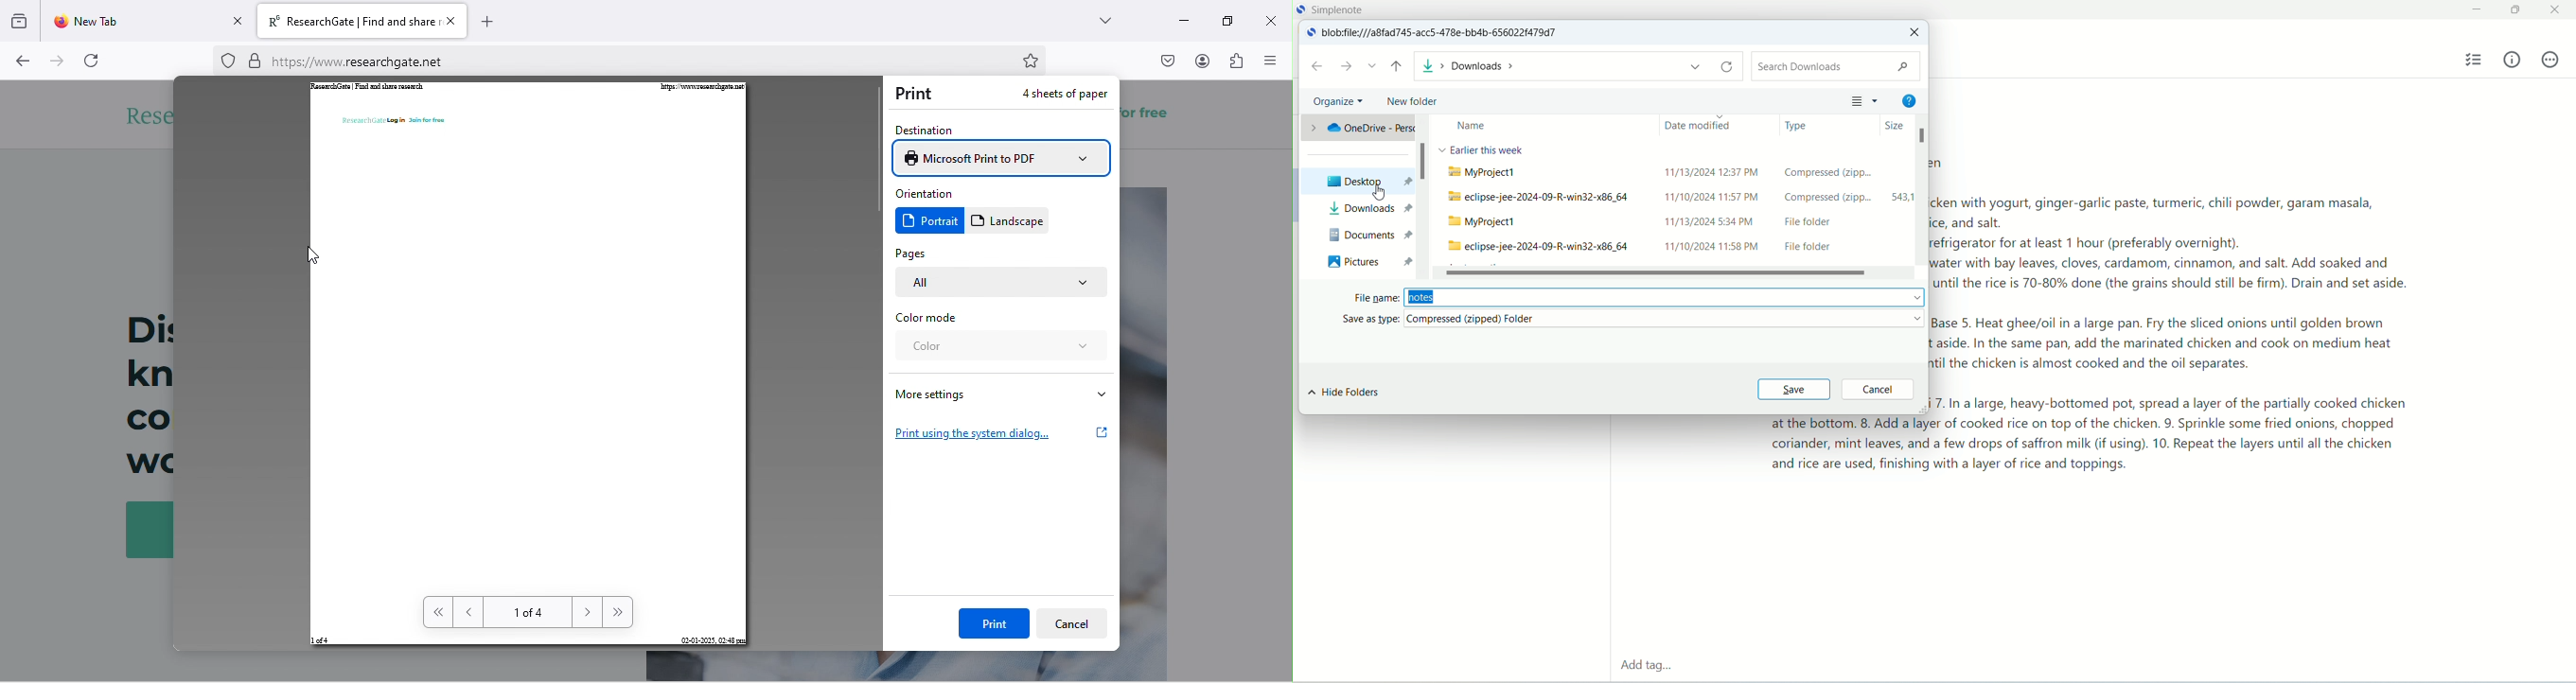 This screenshot has height=700, width=2576. Describe the element at coordinates (1398, 67) in the screenshot. I see `upto` at that location.